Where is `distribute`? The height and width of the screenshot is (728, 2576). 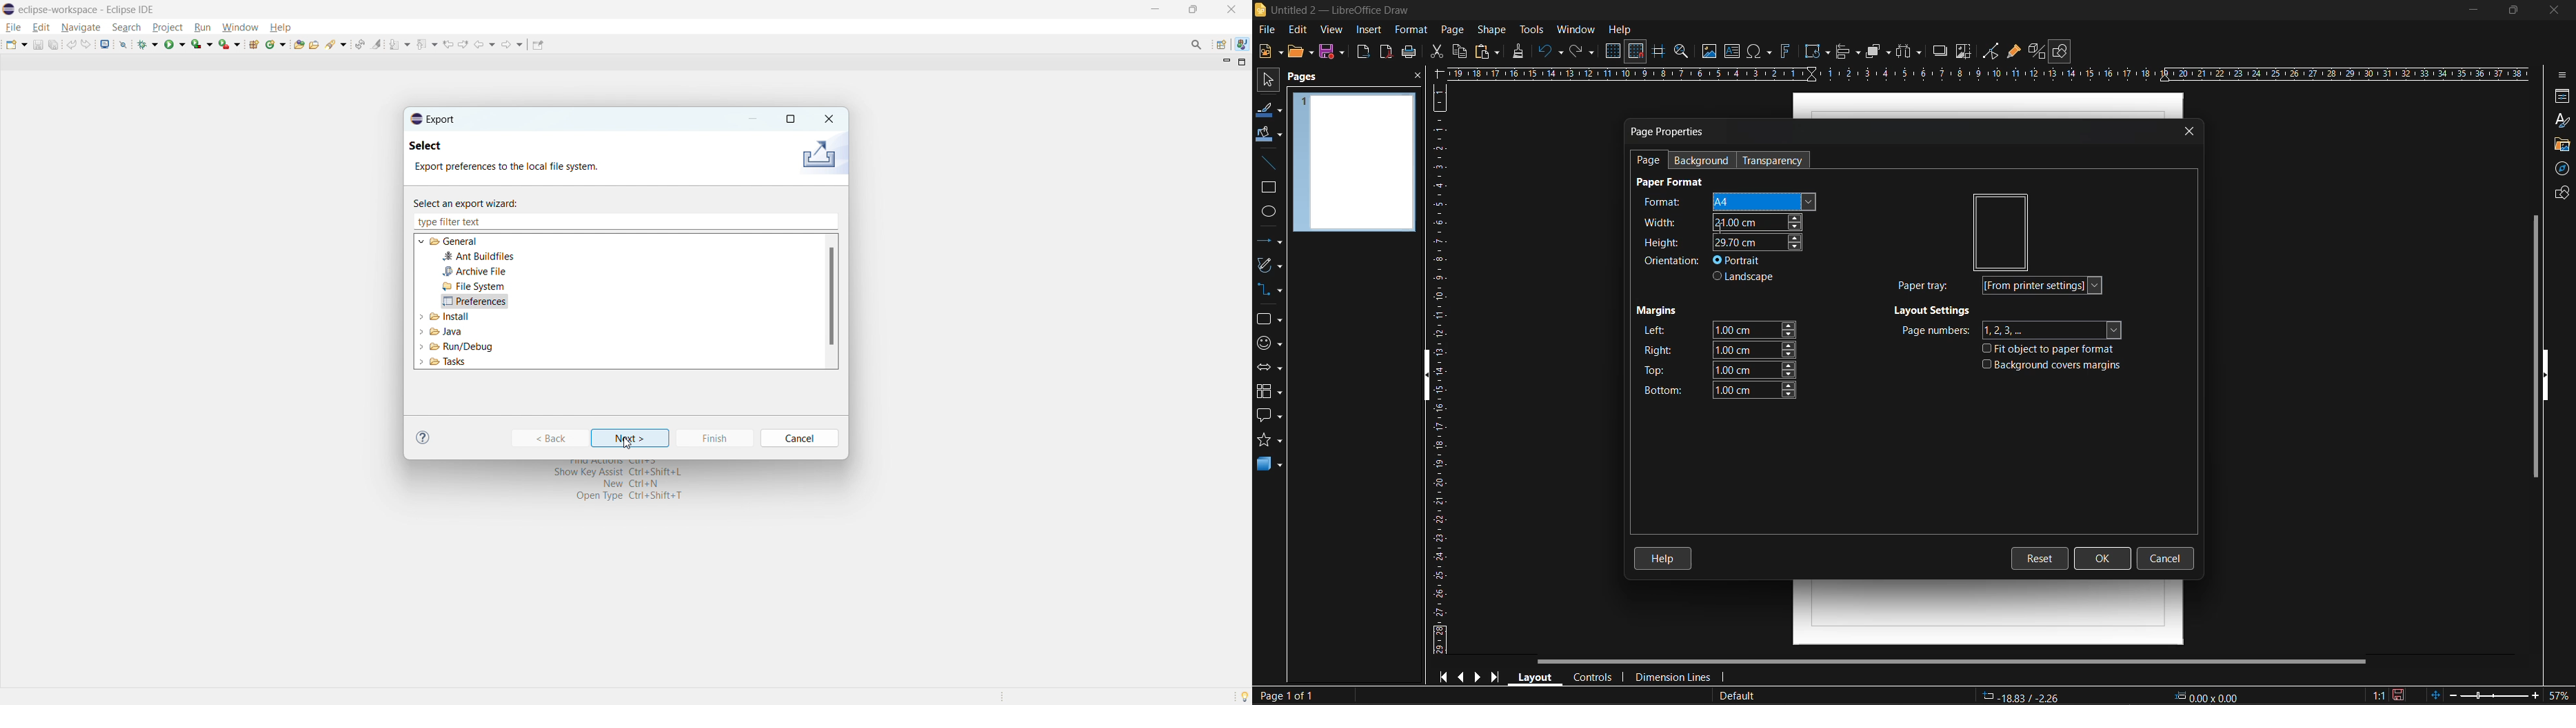
distribute is located at coordinates (1912, 52).